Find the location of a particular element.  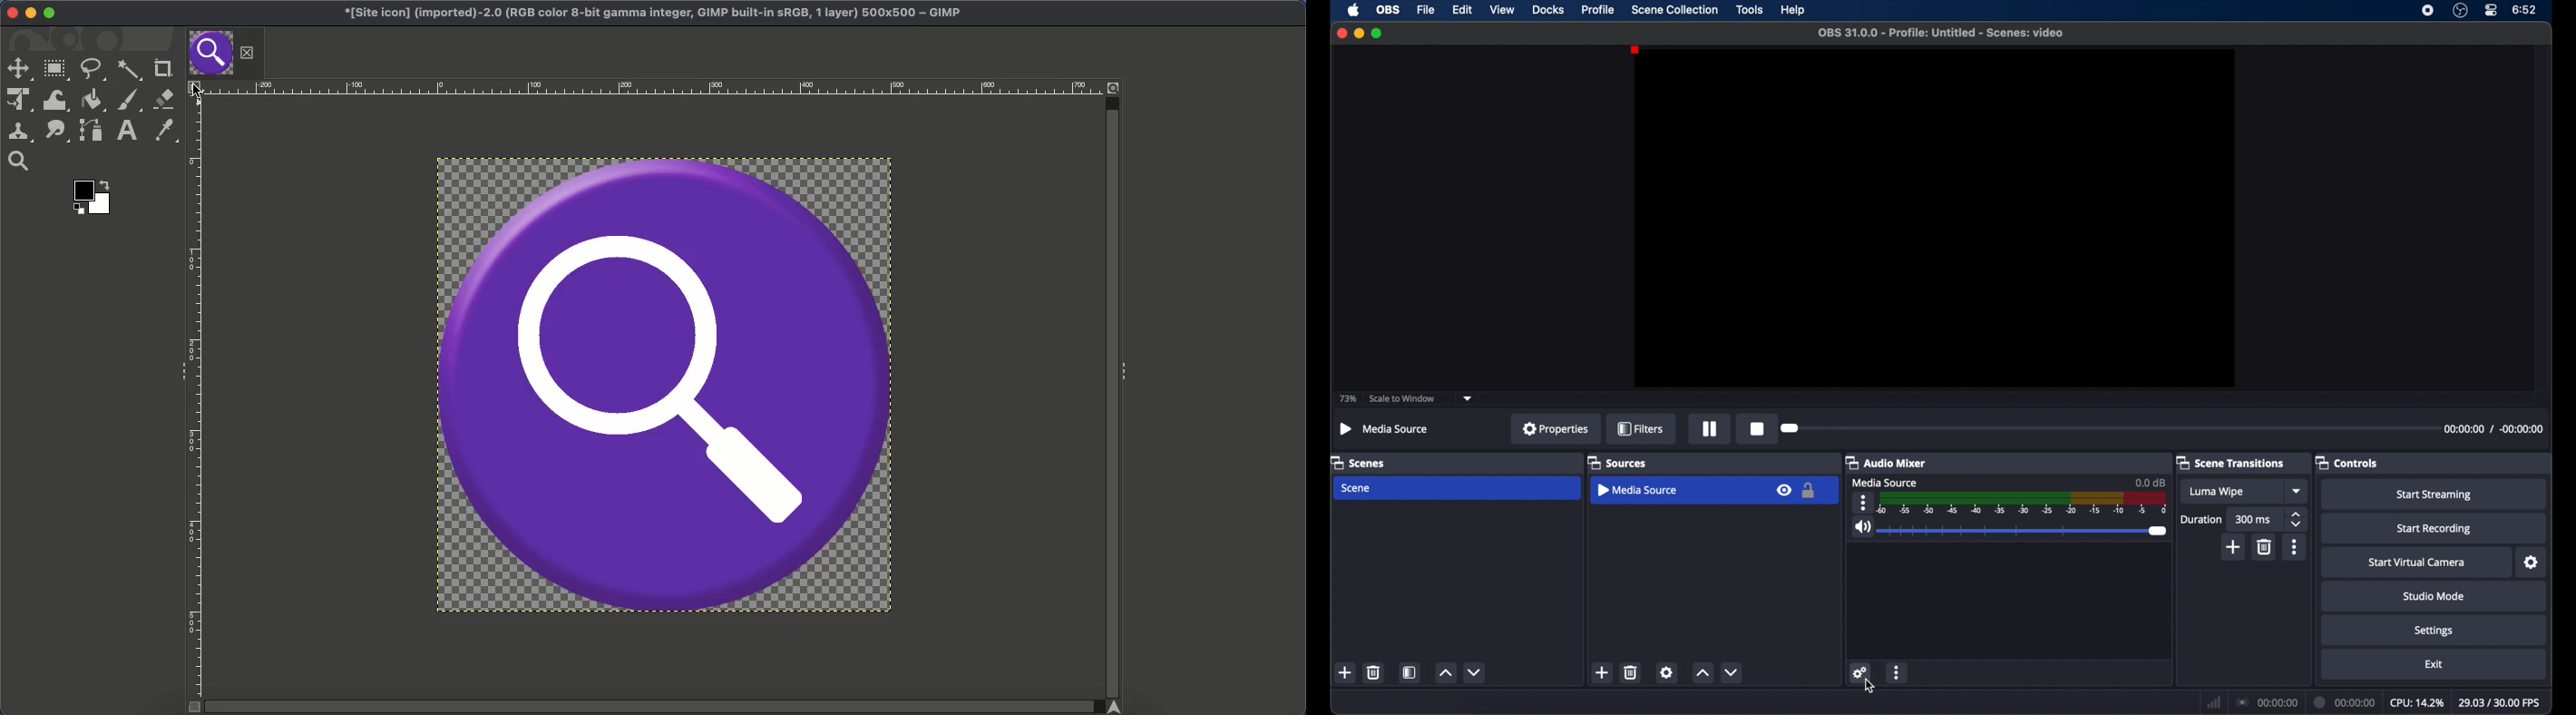

cursor is located at coordinates (1867, 687).